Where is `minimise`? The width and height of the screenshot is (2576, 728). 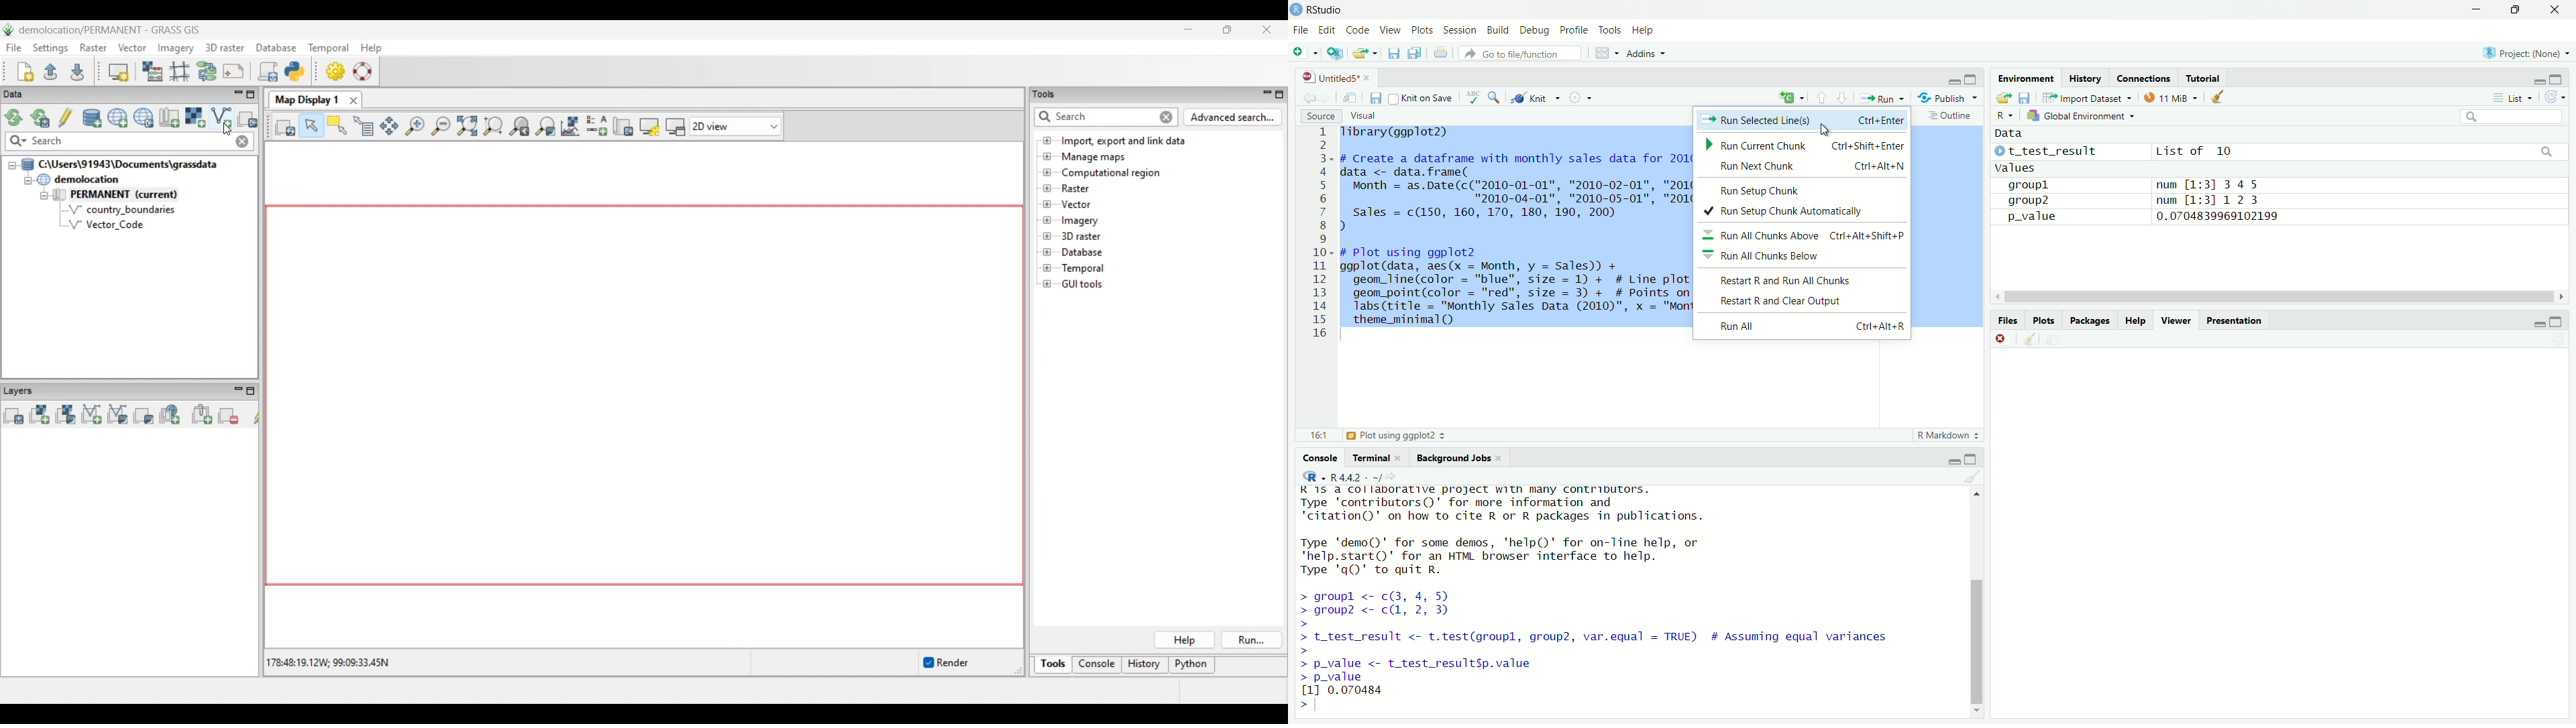
minimise is located at coordinates (2538, 78).